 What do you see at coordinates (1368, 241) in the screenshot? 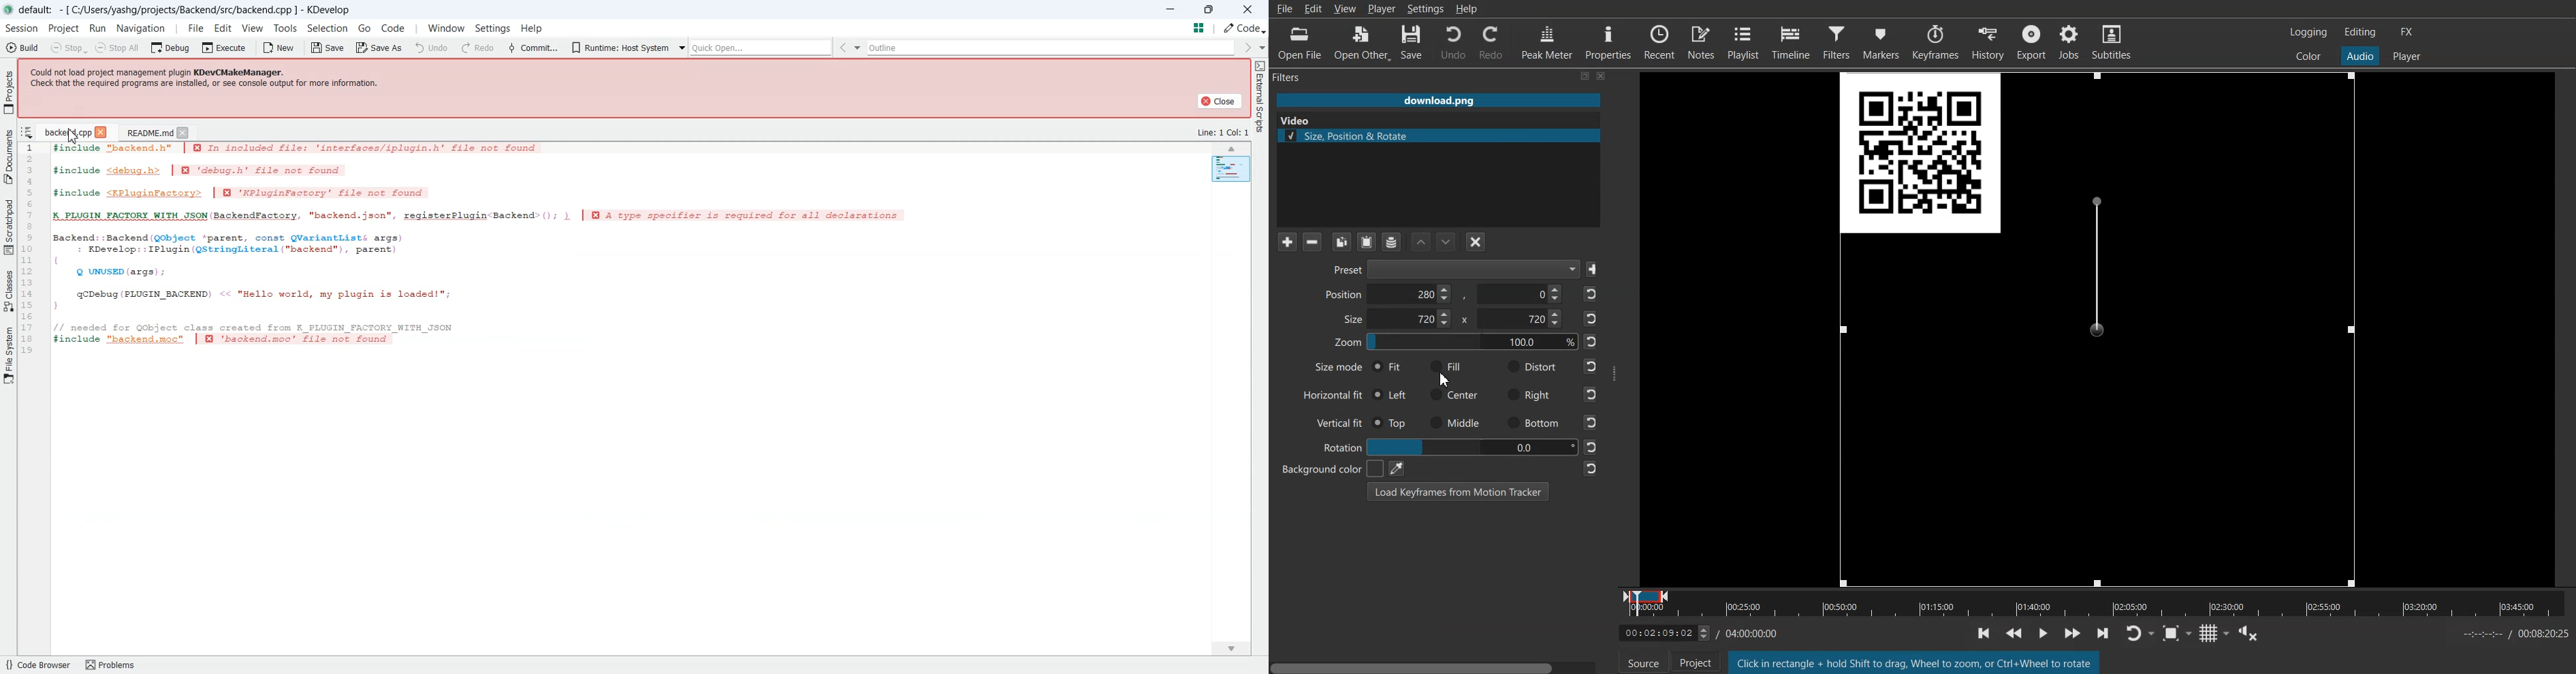
I see `Paste Filter` at bounding box center [1368, 241].